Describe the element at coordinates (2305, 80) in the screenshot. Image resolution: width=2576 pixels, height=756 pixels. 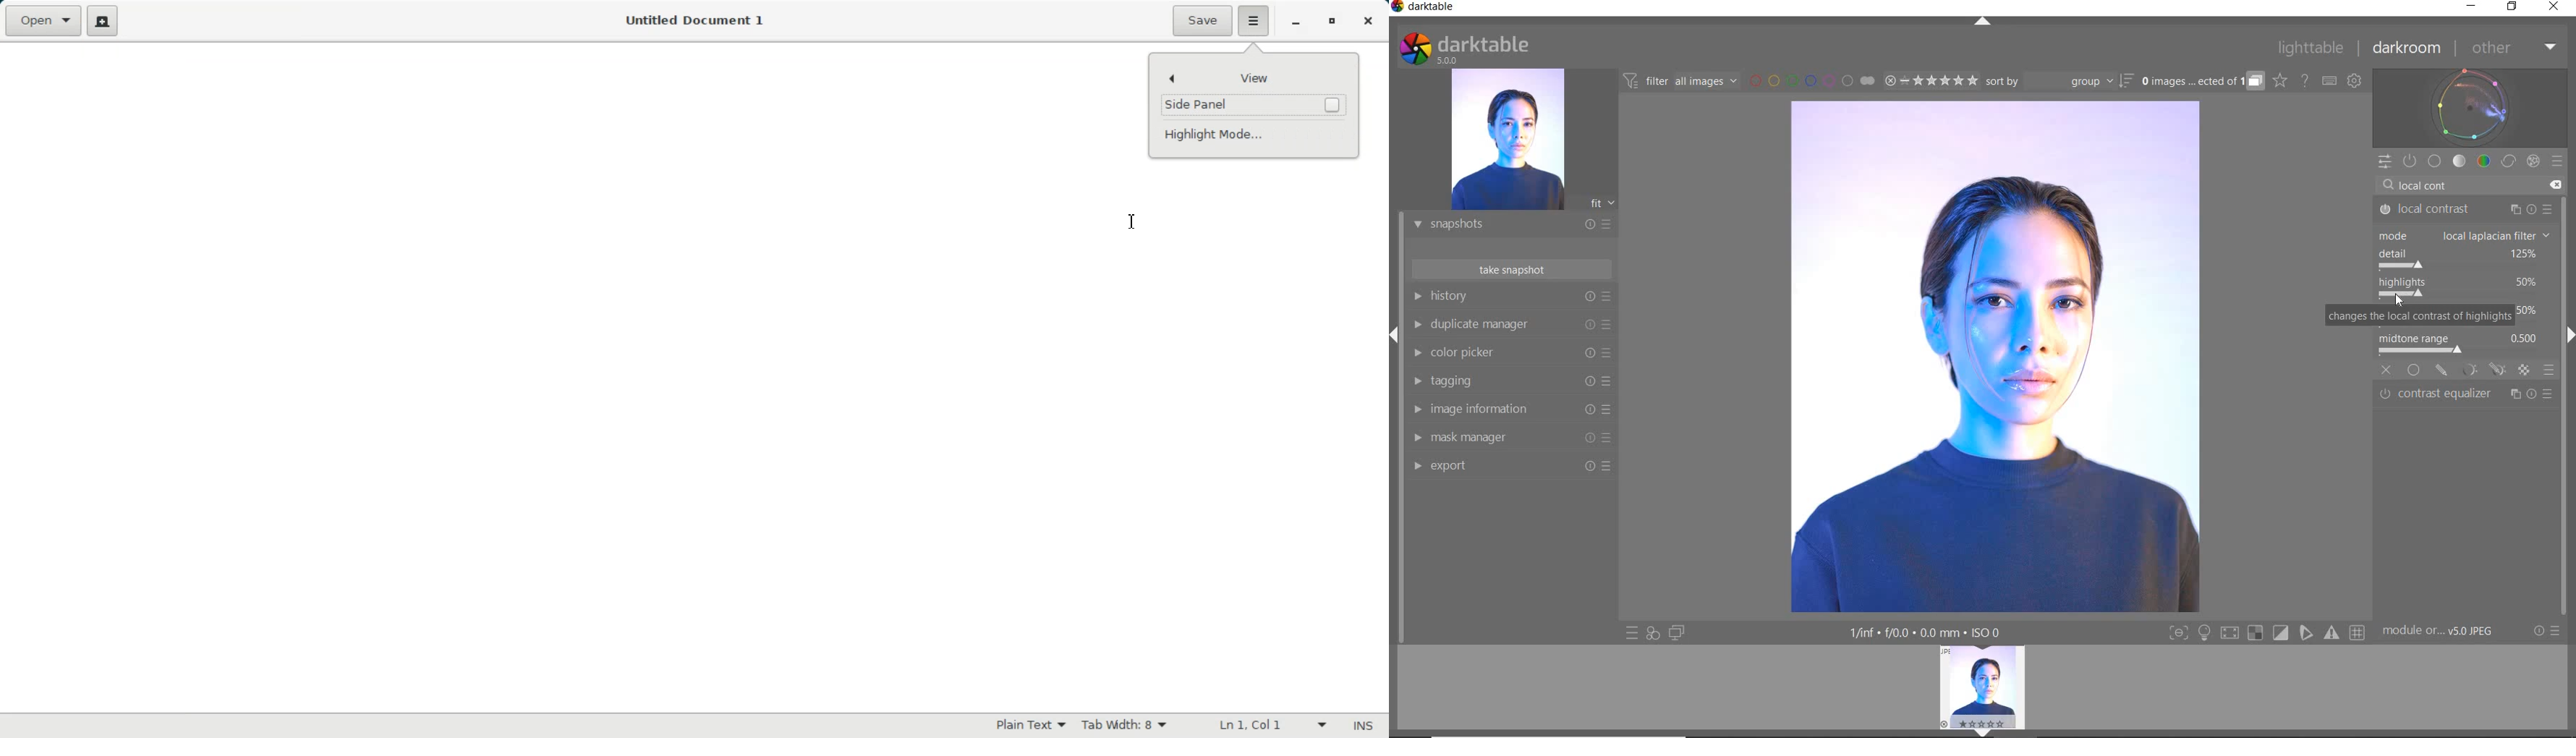
I see `HELP ONLINE` at that location.